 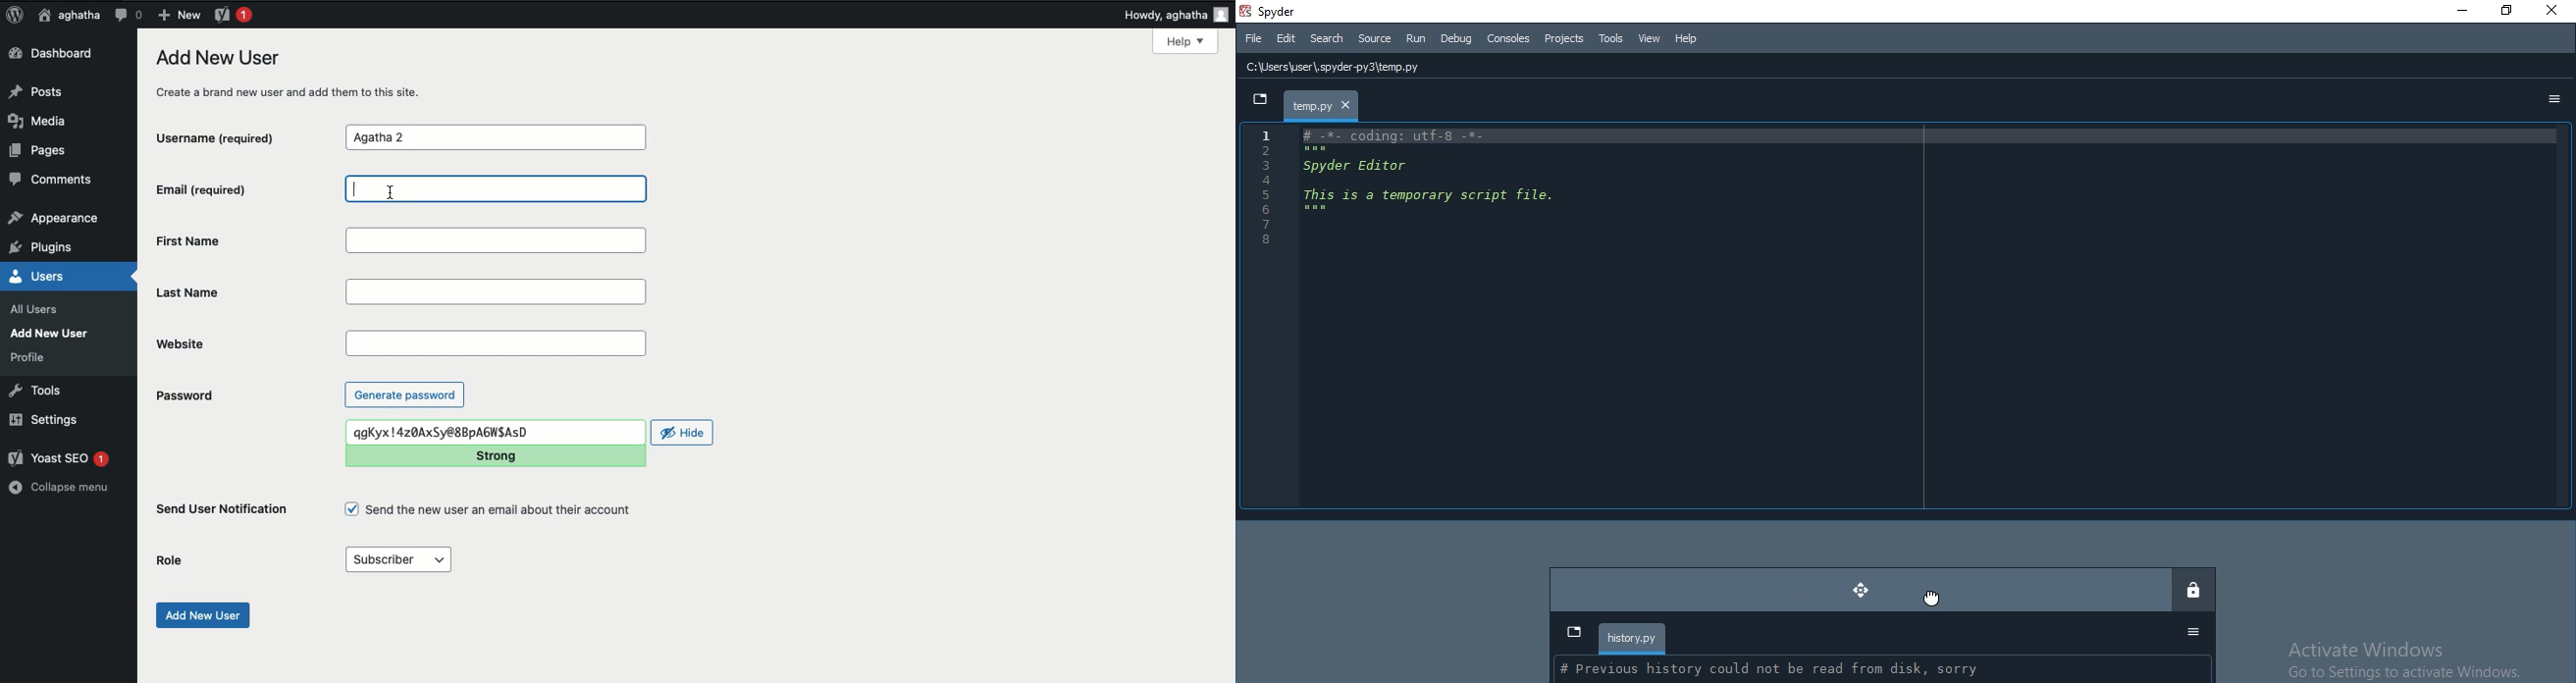 What do you see at coordinates (43, 154) in the screenshot?
I see `Pages` at bounding box center [43, 154].